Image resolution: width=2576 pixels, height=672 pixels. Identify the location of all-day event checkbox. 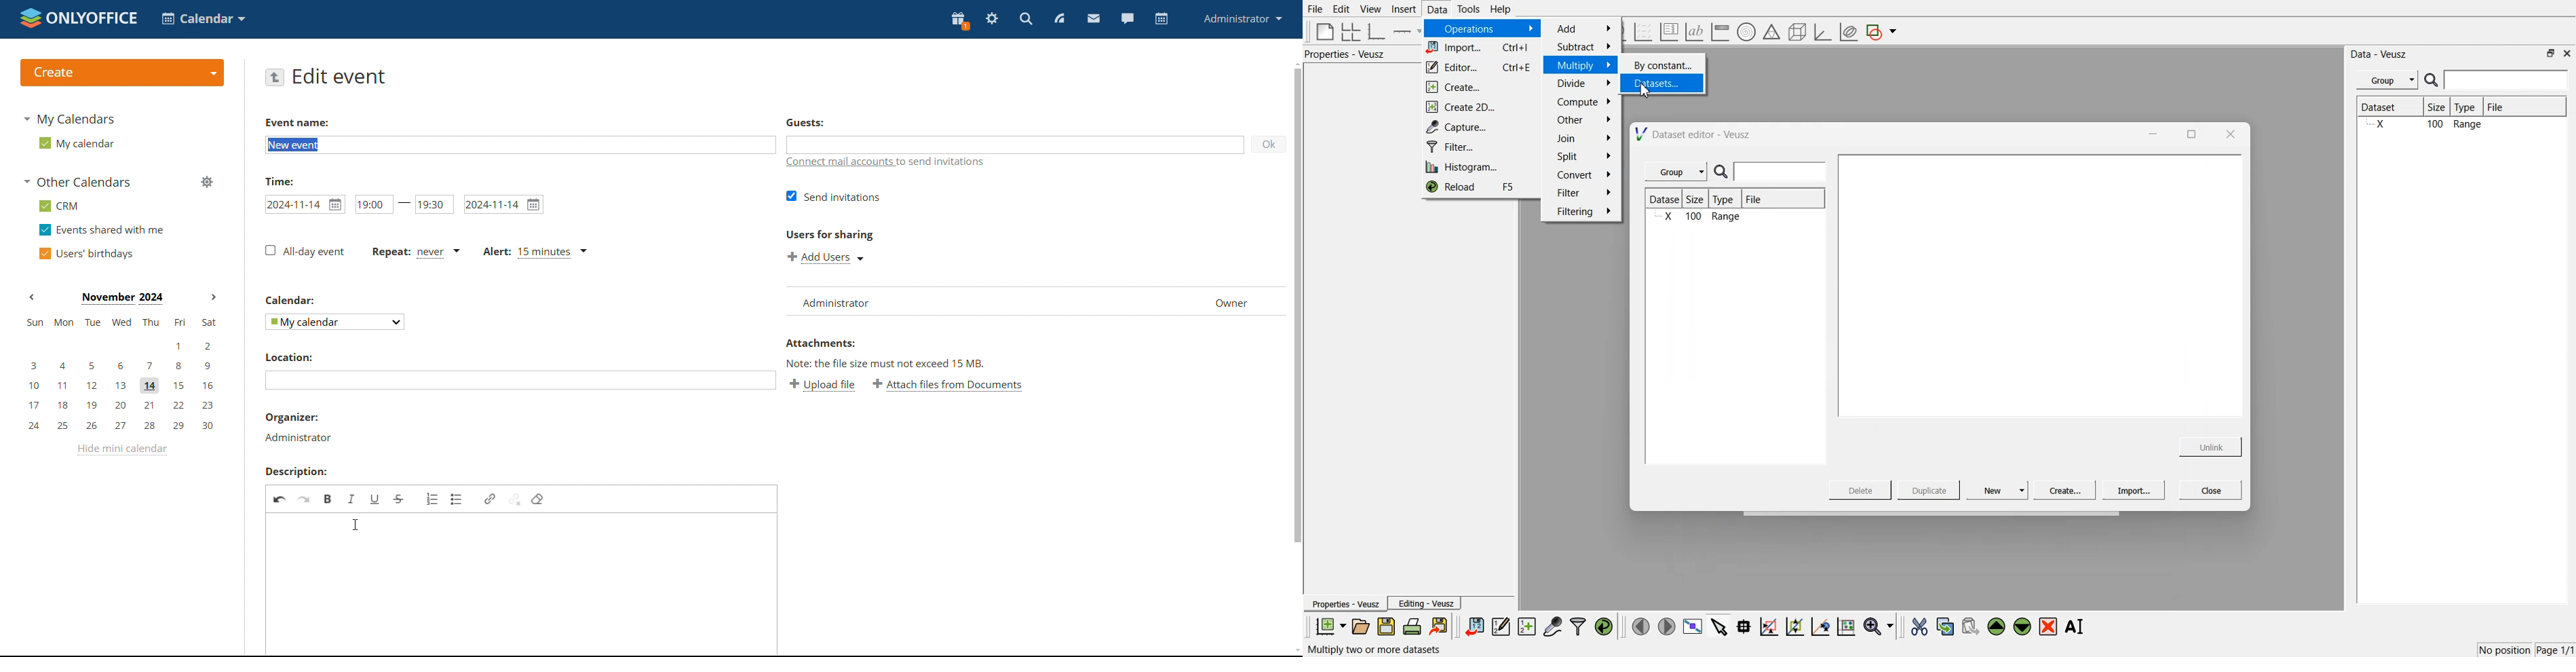
(304, 251).